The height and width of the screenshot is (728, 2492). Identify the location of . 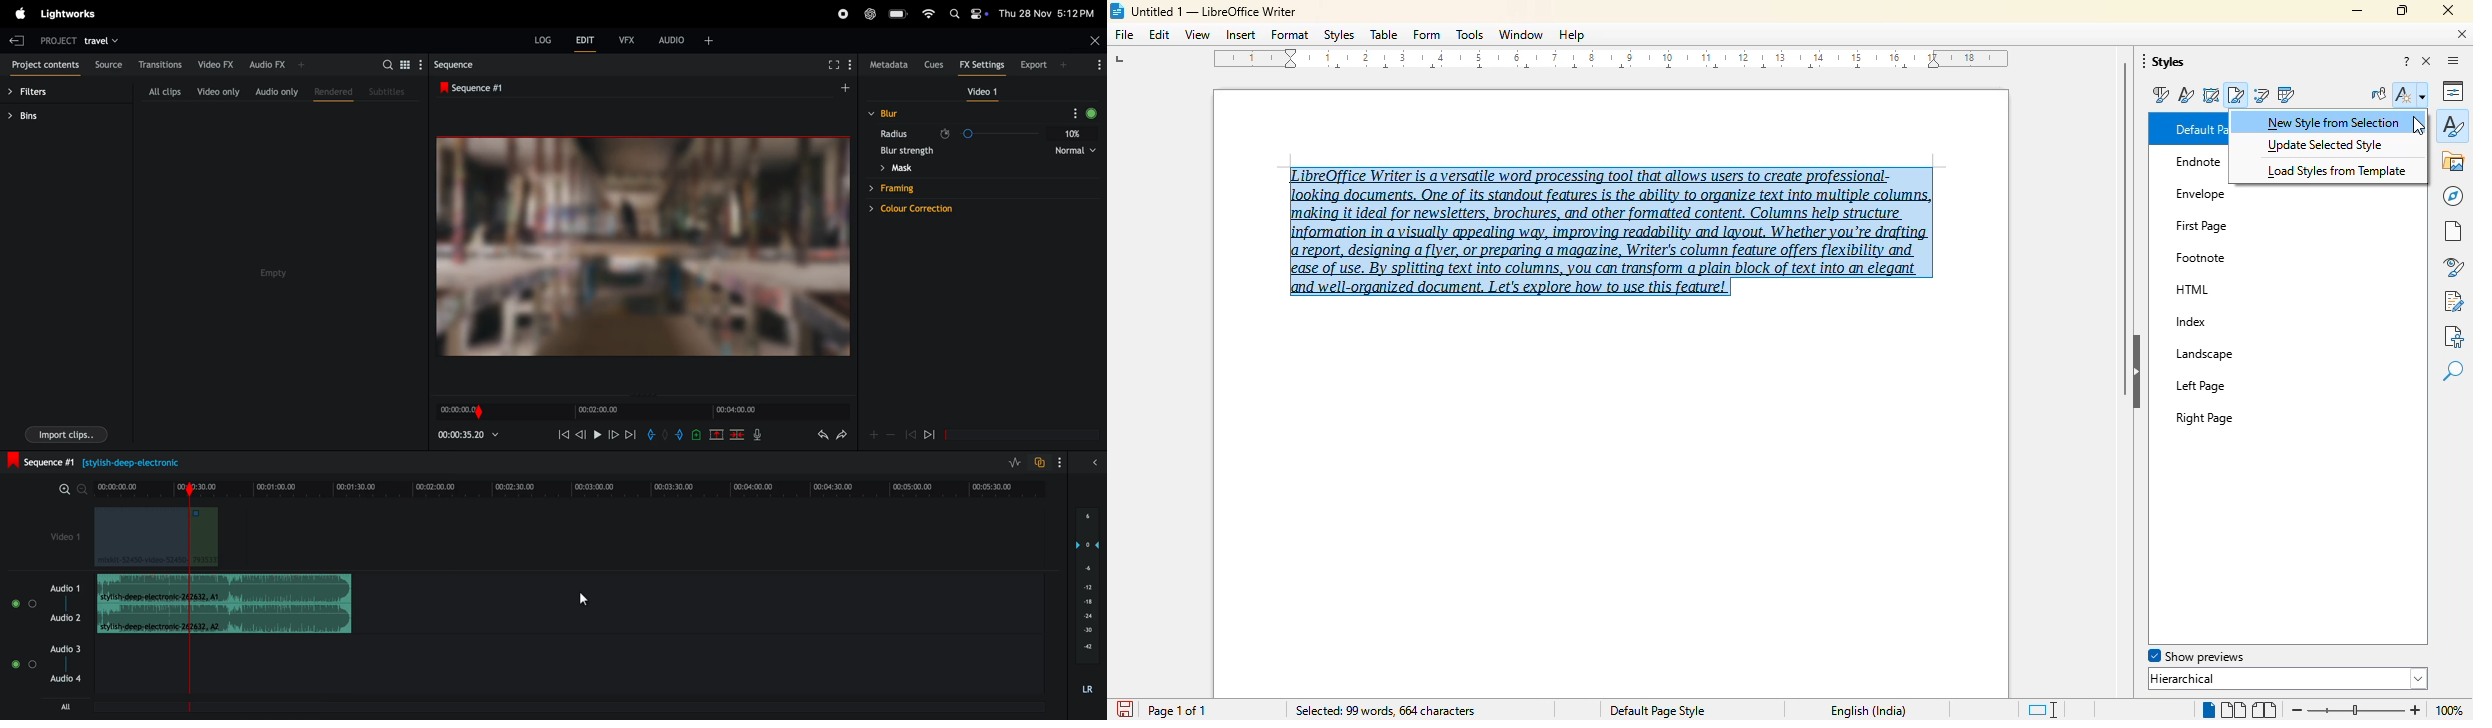
(2199, 256).